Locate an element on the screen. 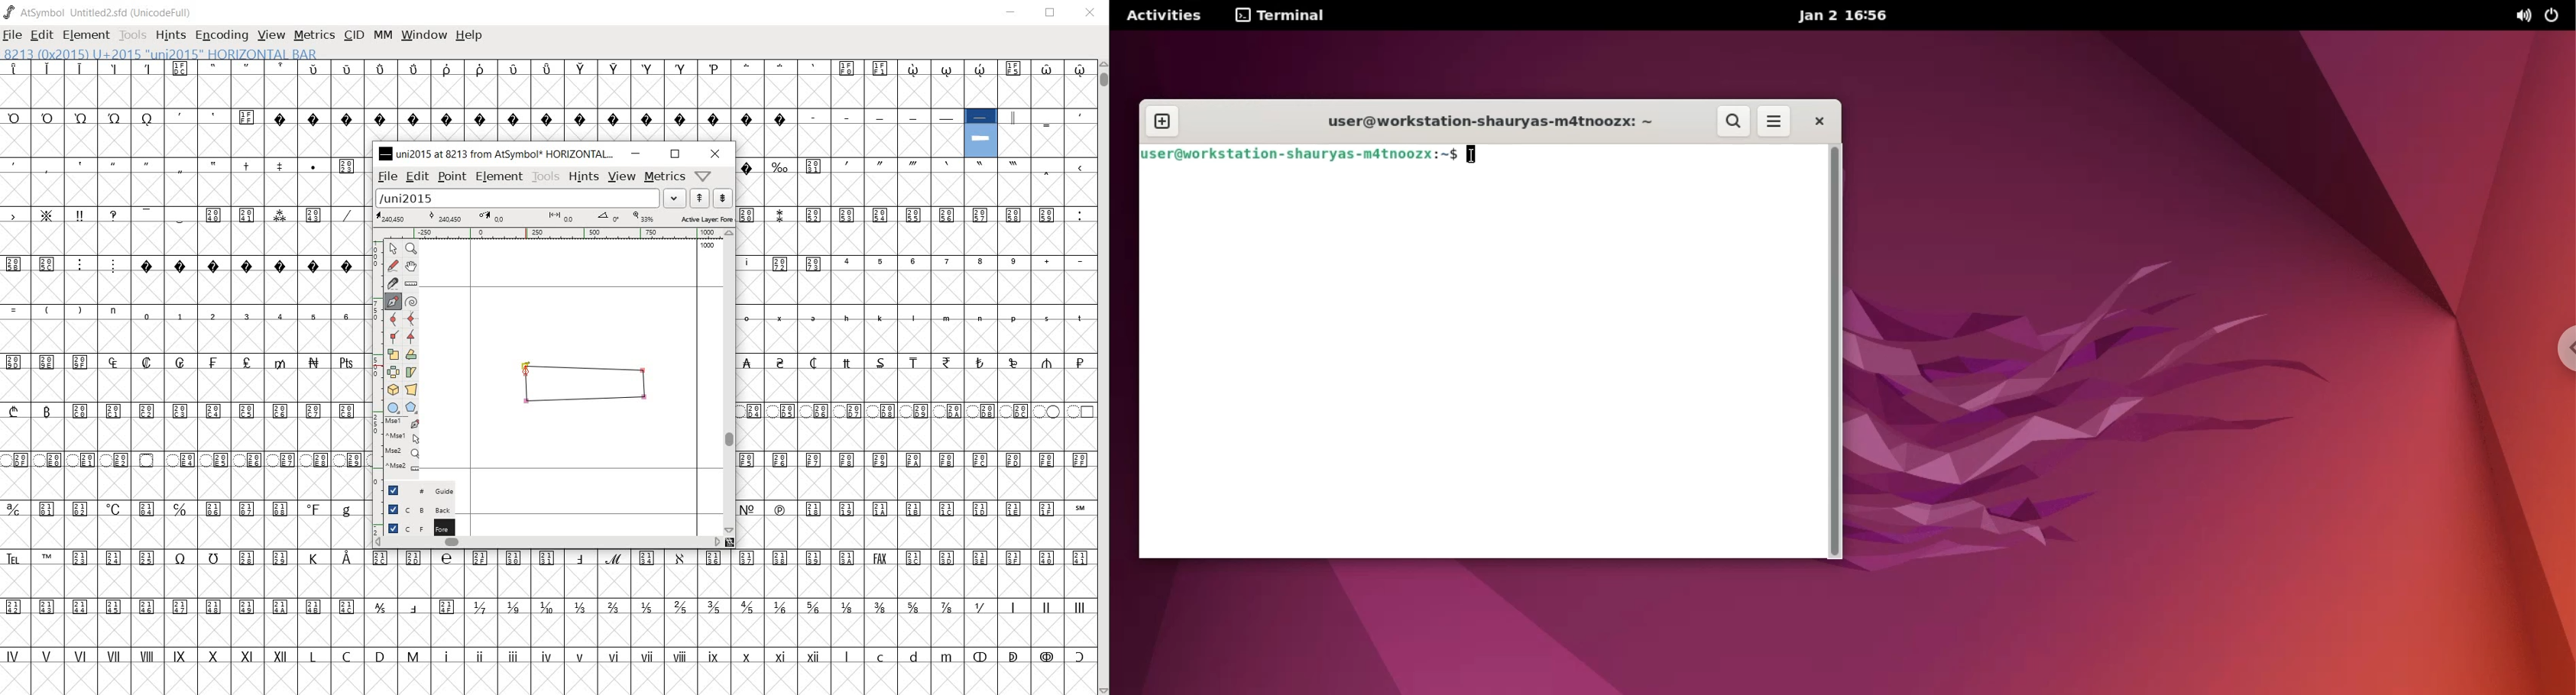  restore down is located at coordinates (674, 154).